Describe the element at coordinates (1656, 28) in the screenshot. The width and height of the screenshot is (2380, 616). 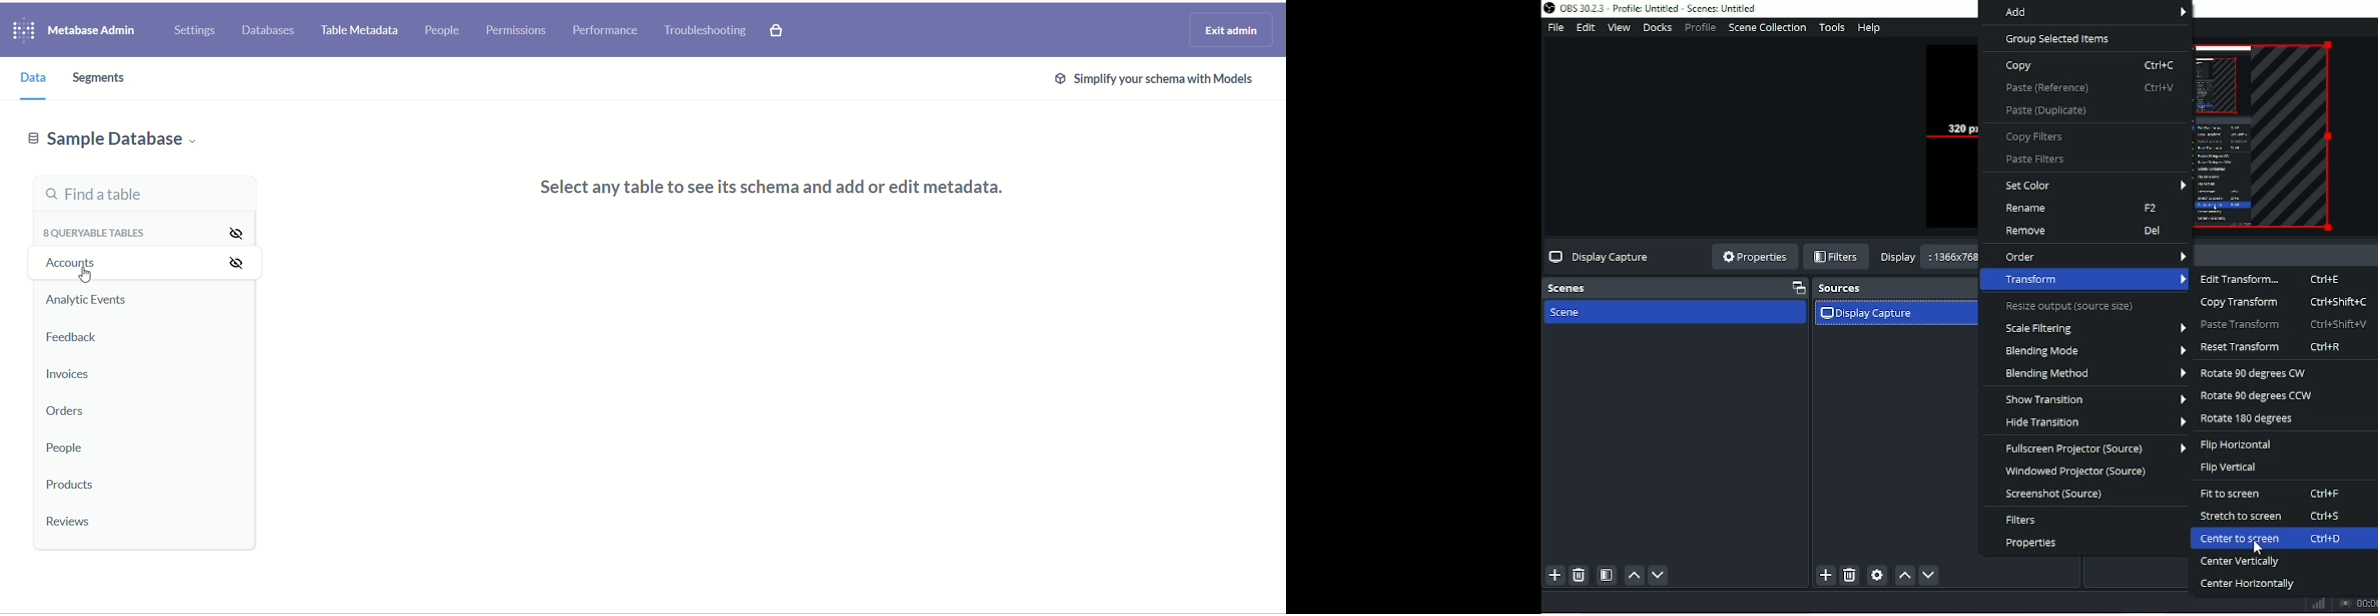
I see `Docks` at that location.